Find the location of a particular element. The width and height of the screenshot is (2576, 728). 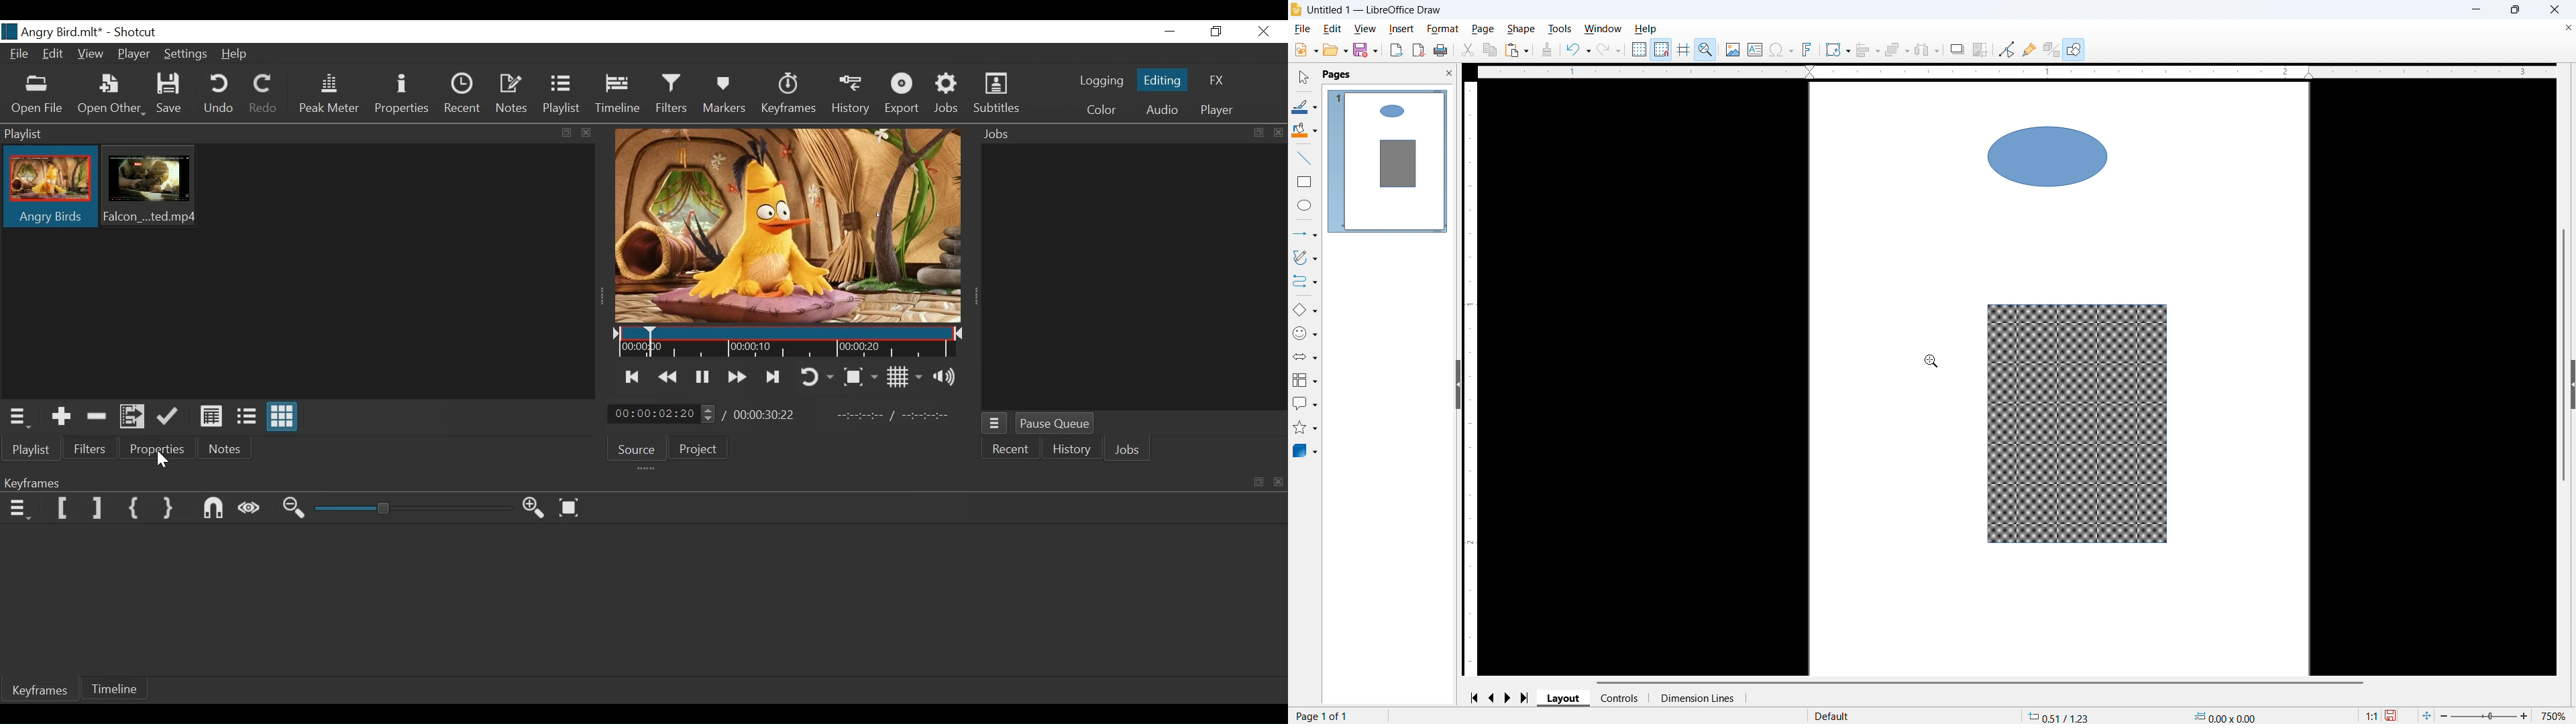

Shotcut is located at coordinates (138, 33).